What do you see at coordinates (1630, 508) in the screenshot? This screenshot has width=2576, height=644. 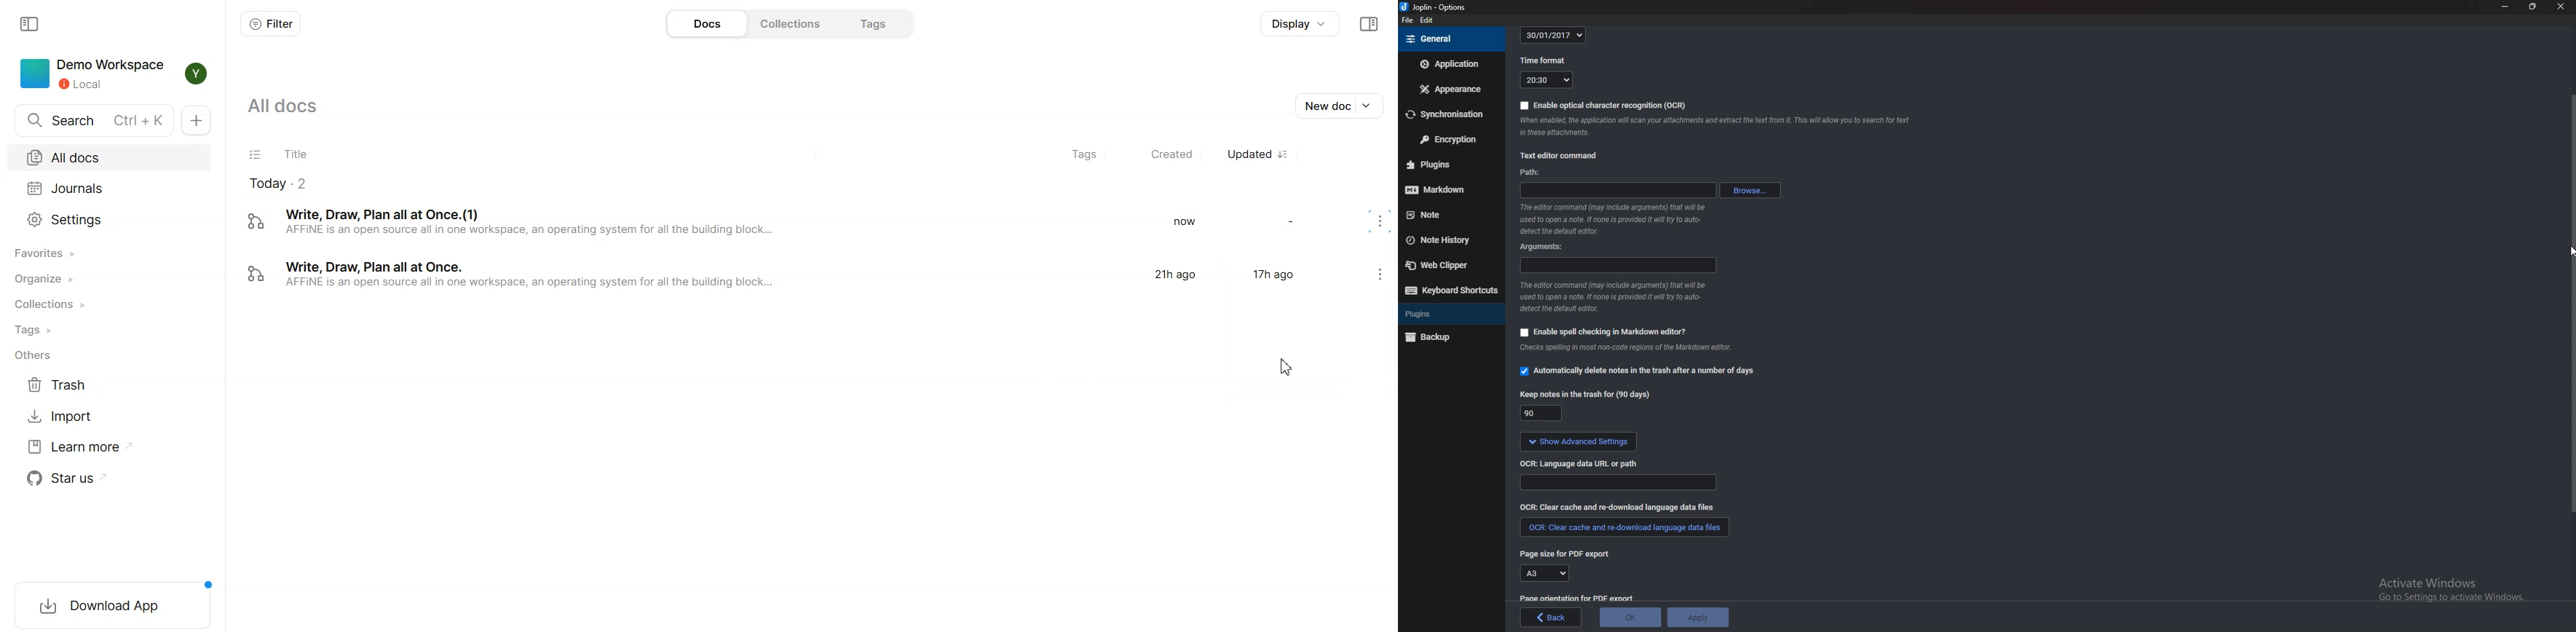 I see `O C R clear cash and redownload language data files` at bounding box center [1630, 508].